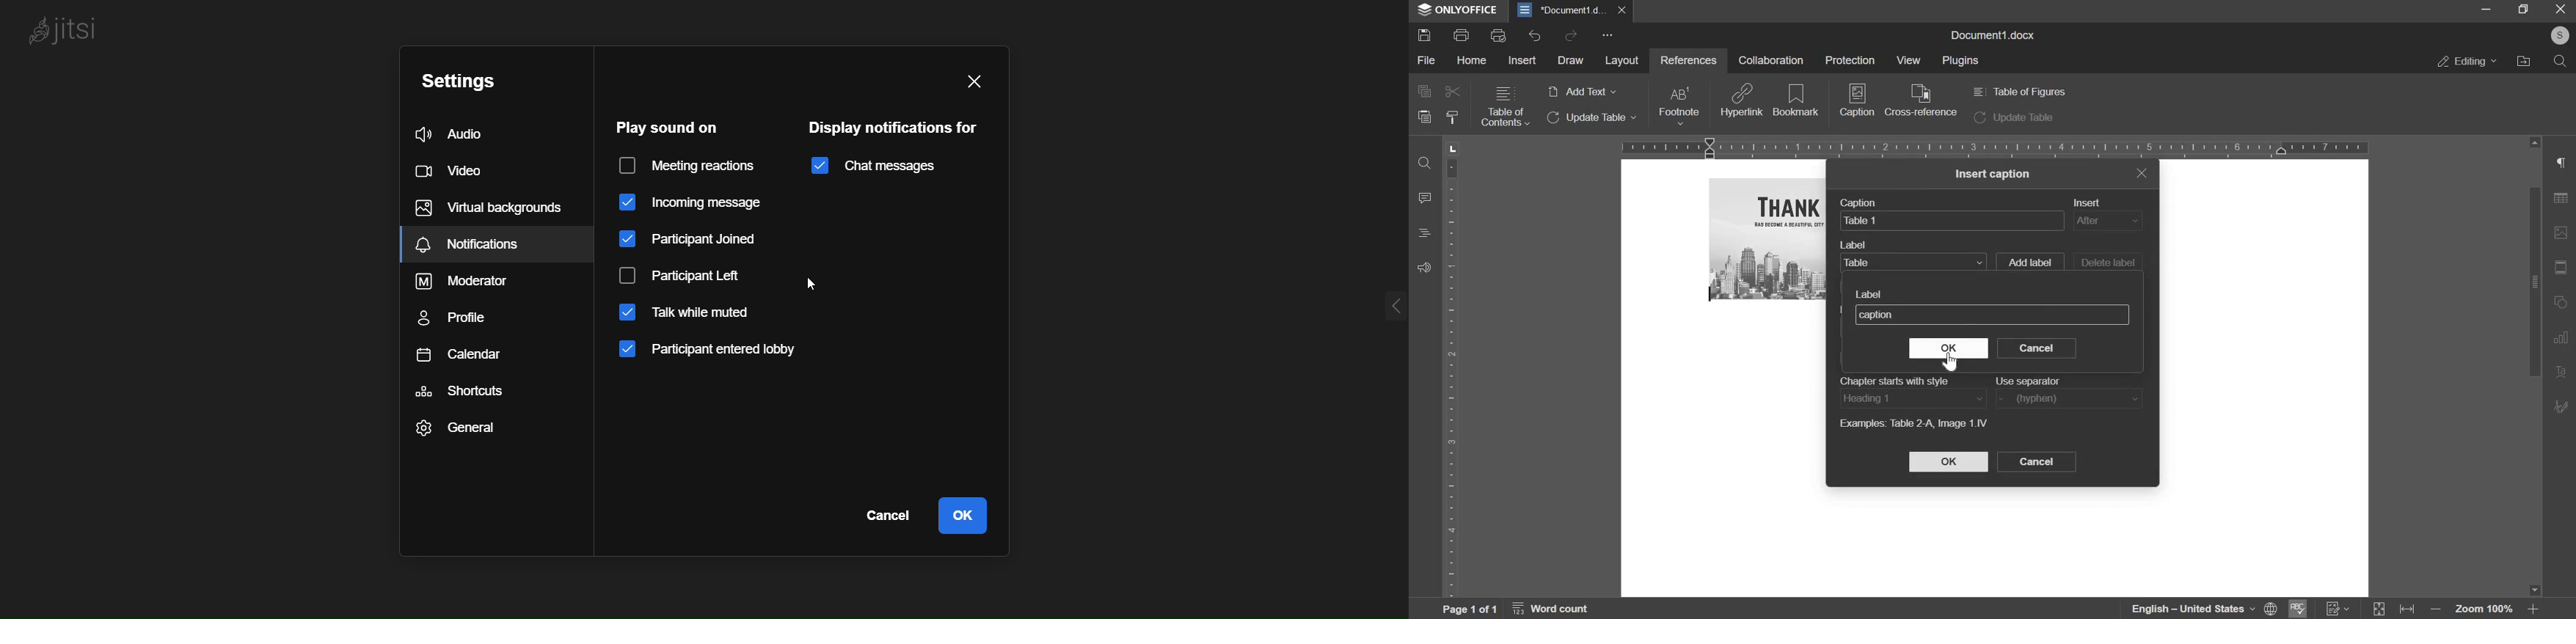 The image size is (2576, 644). I want to click on undo, so click(1534, 36).